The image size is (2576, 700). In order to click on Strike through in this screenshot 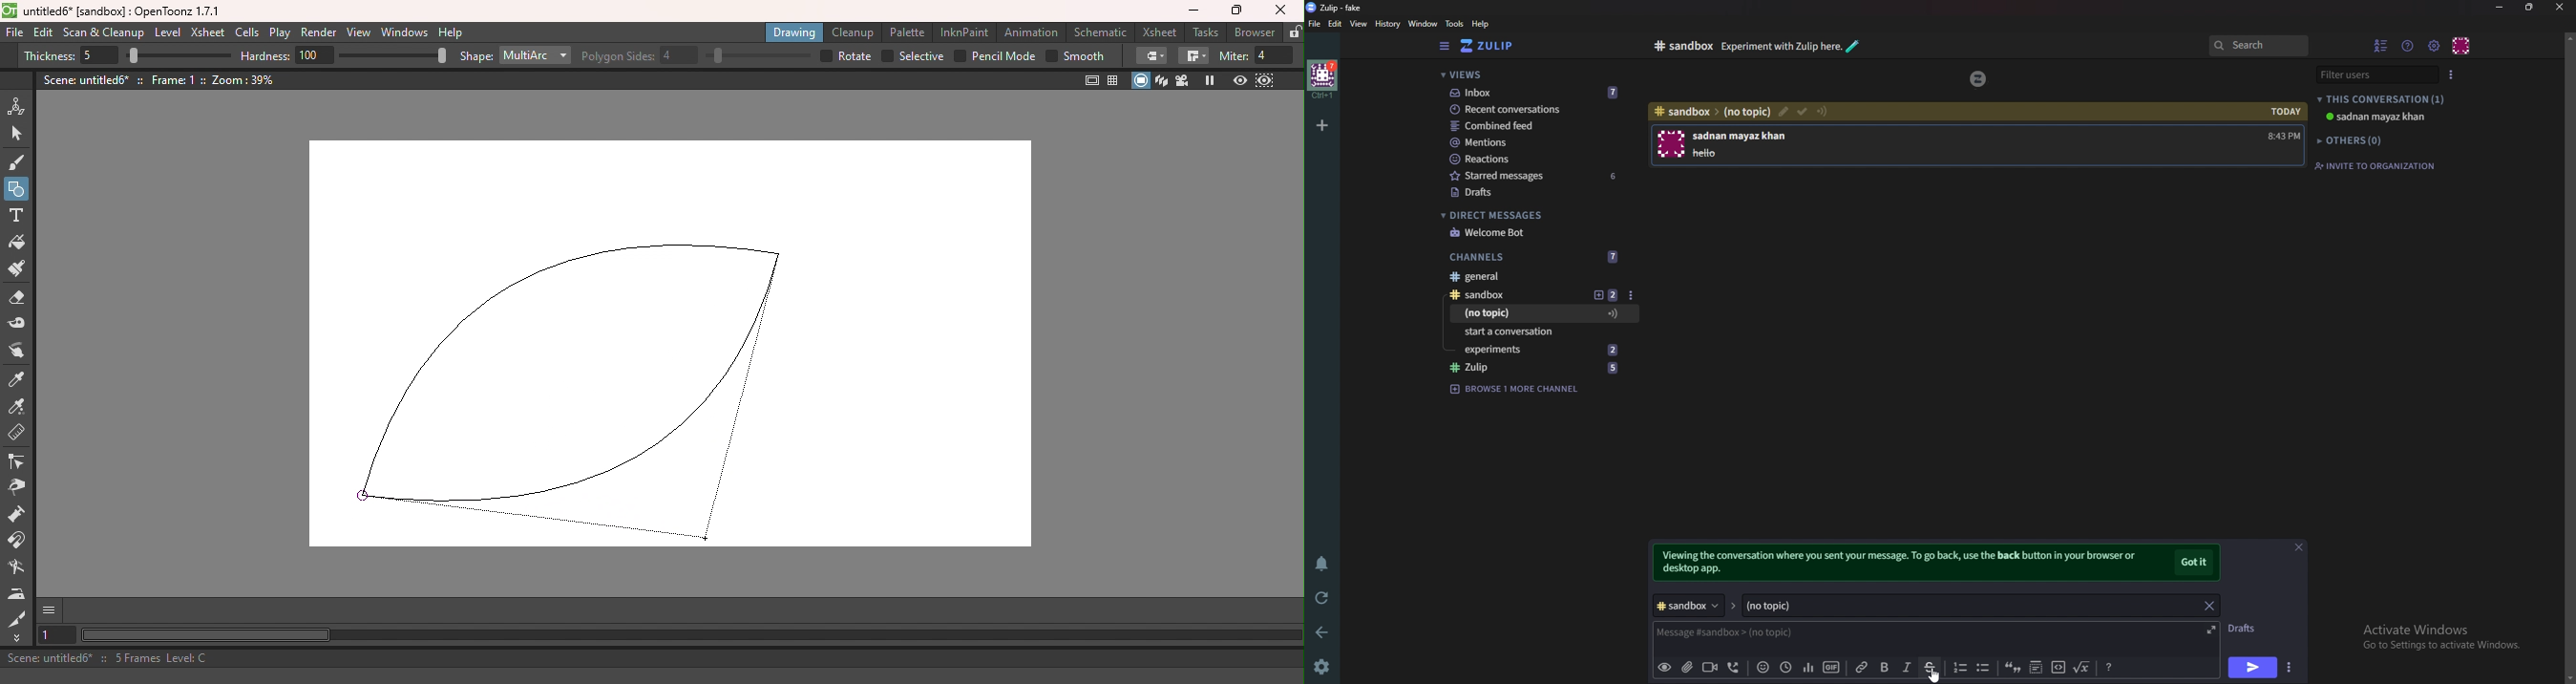, I will do `click(1932, 668)`.